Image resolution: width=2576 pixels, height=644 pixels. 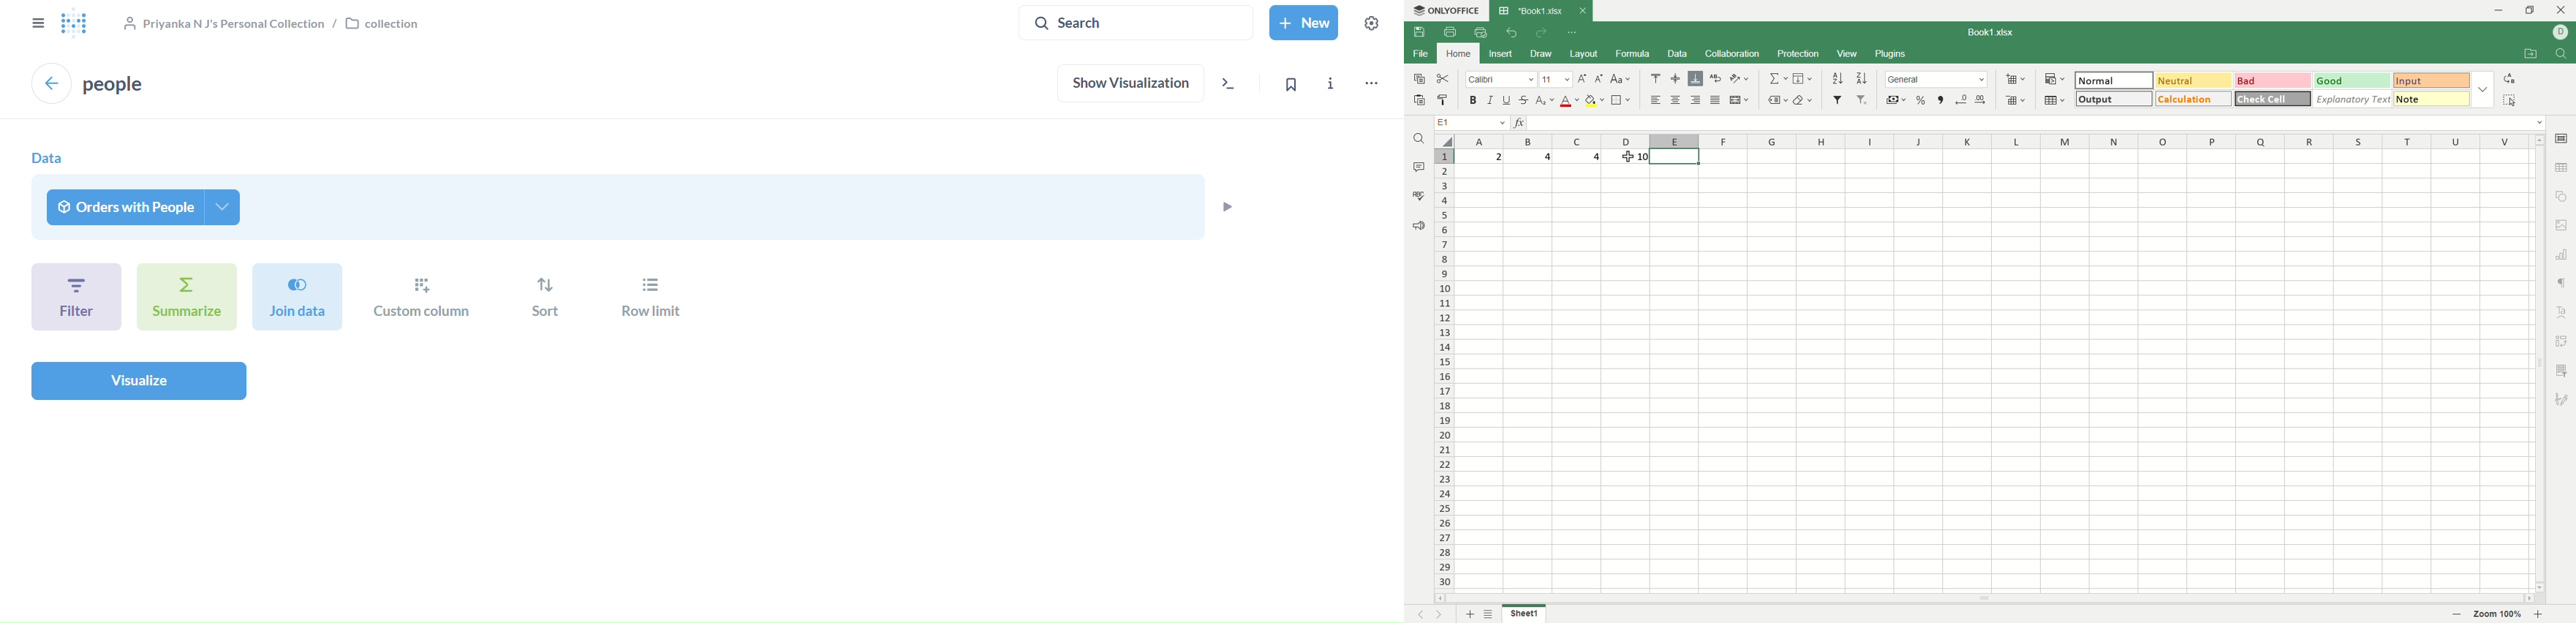 I want to click on increase decimal, so click(x=1981, y=100).